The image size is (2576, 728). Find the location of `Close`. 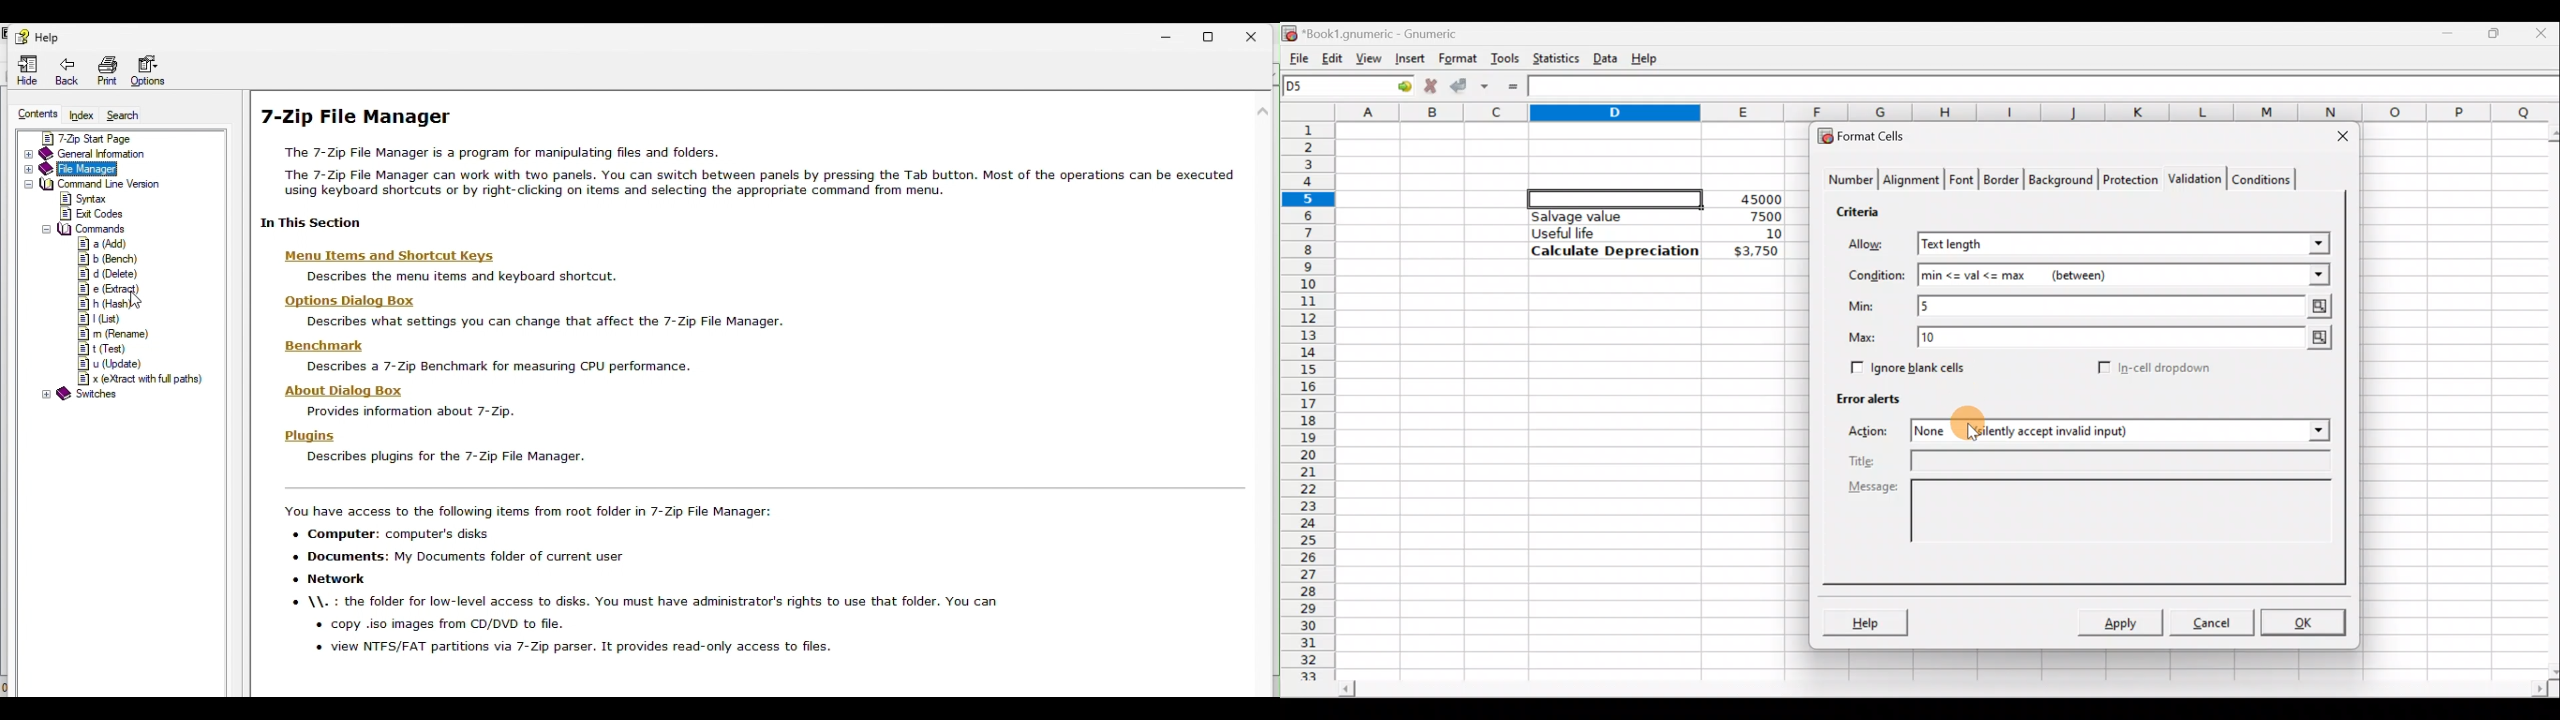

Close is located at coordinates (2543, 32).